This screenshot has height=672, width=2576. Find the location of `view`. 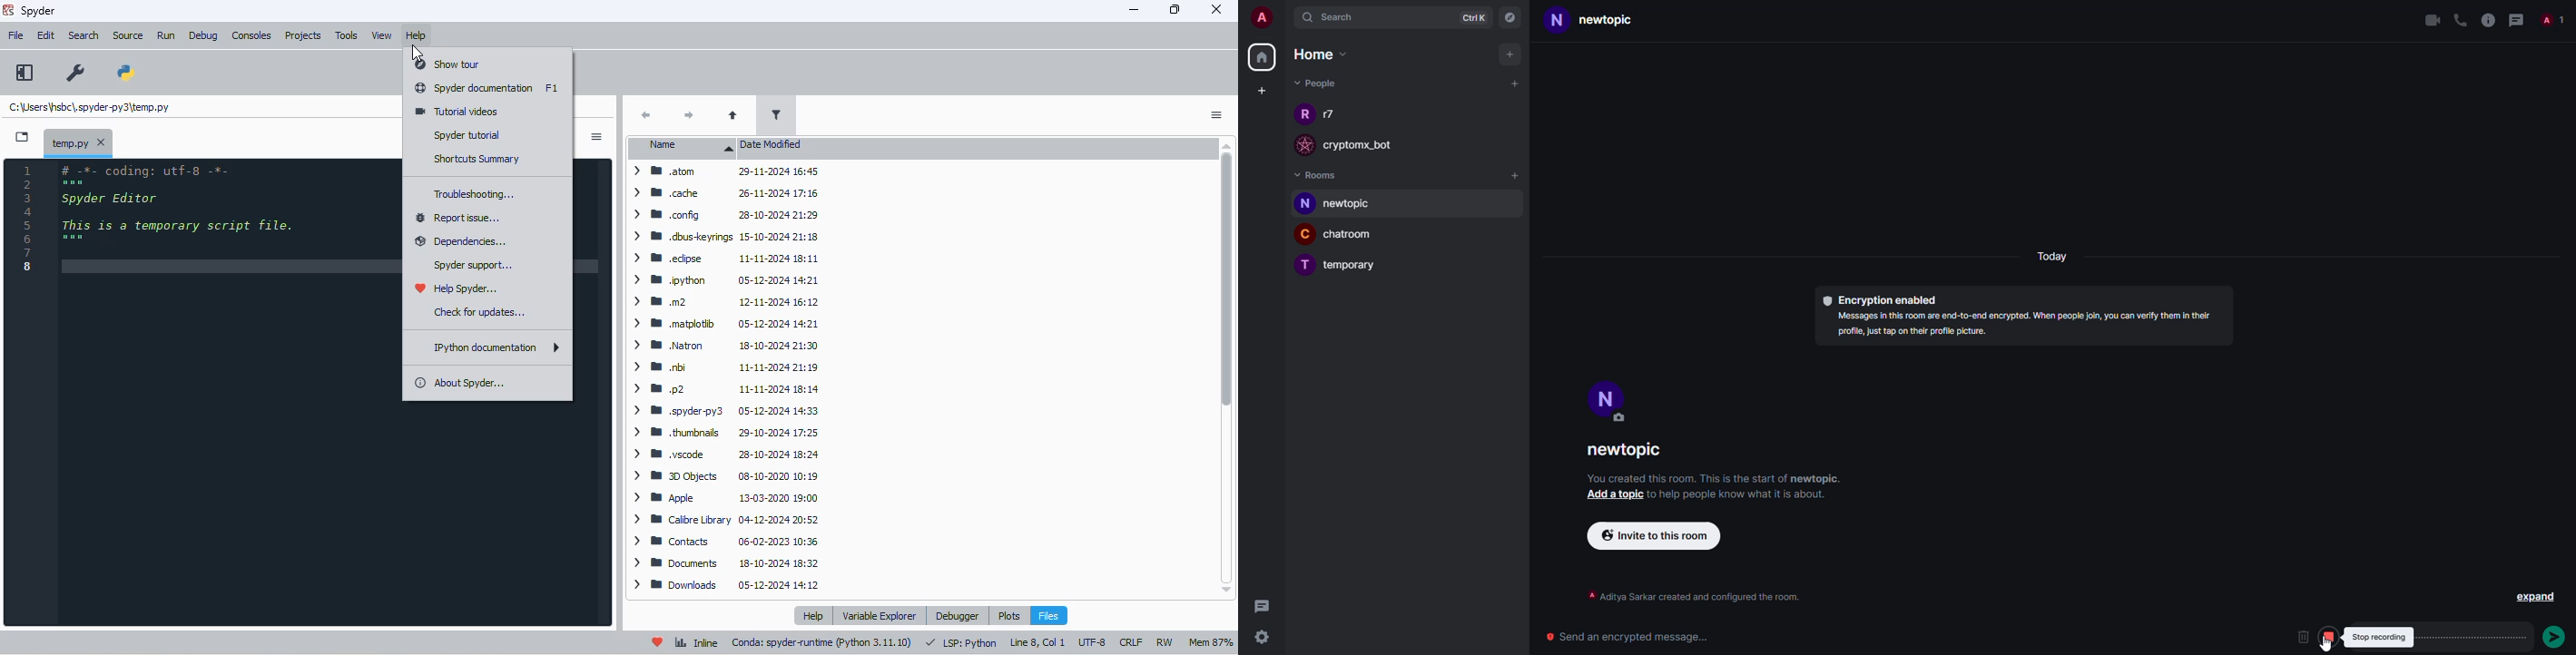

view is located at coordinates (382, 35).